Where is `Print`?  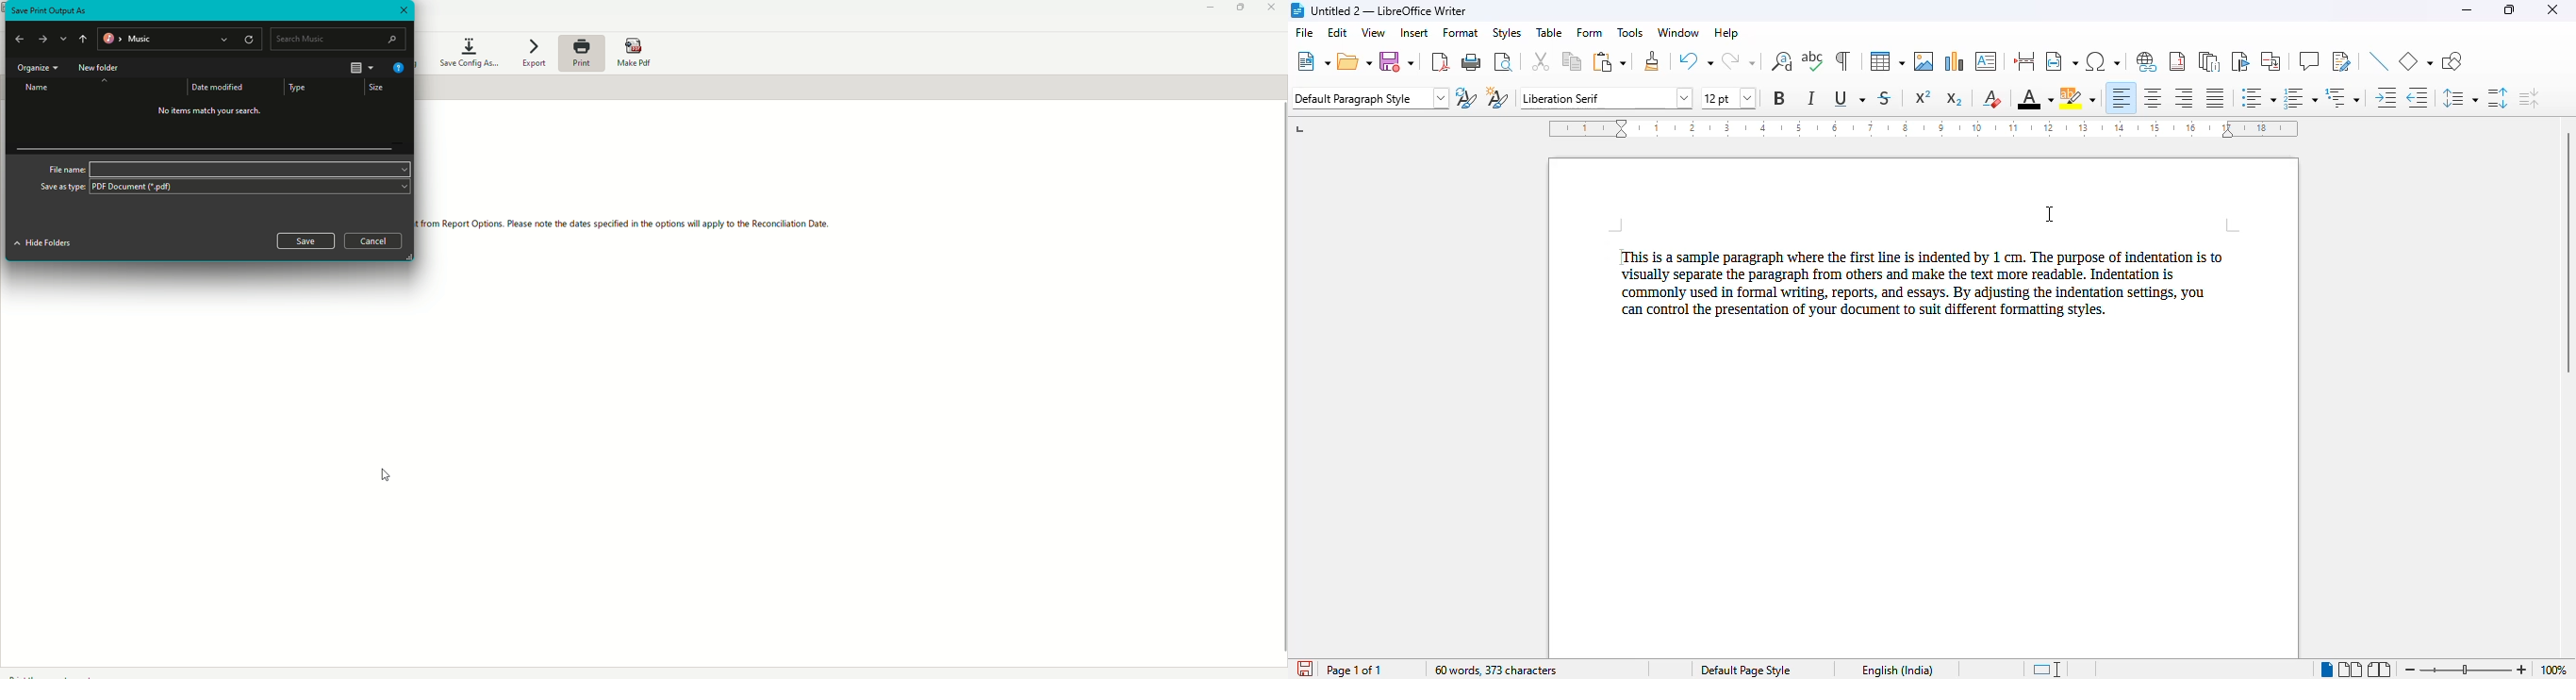 Print is located at coordinates (582, 56).